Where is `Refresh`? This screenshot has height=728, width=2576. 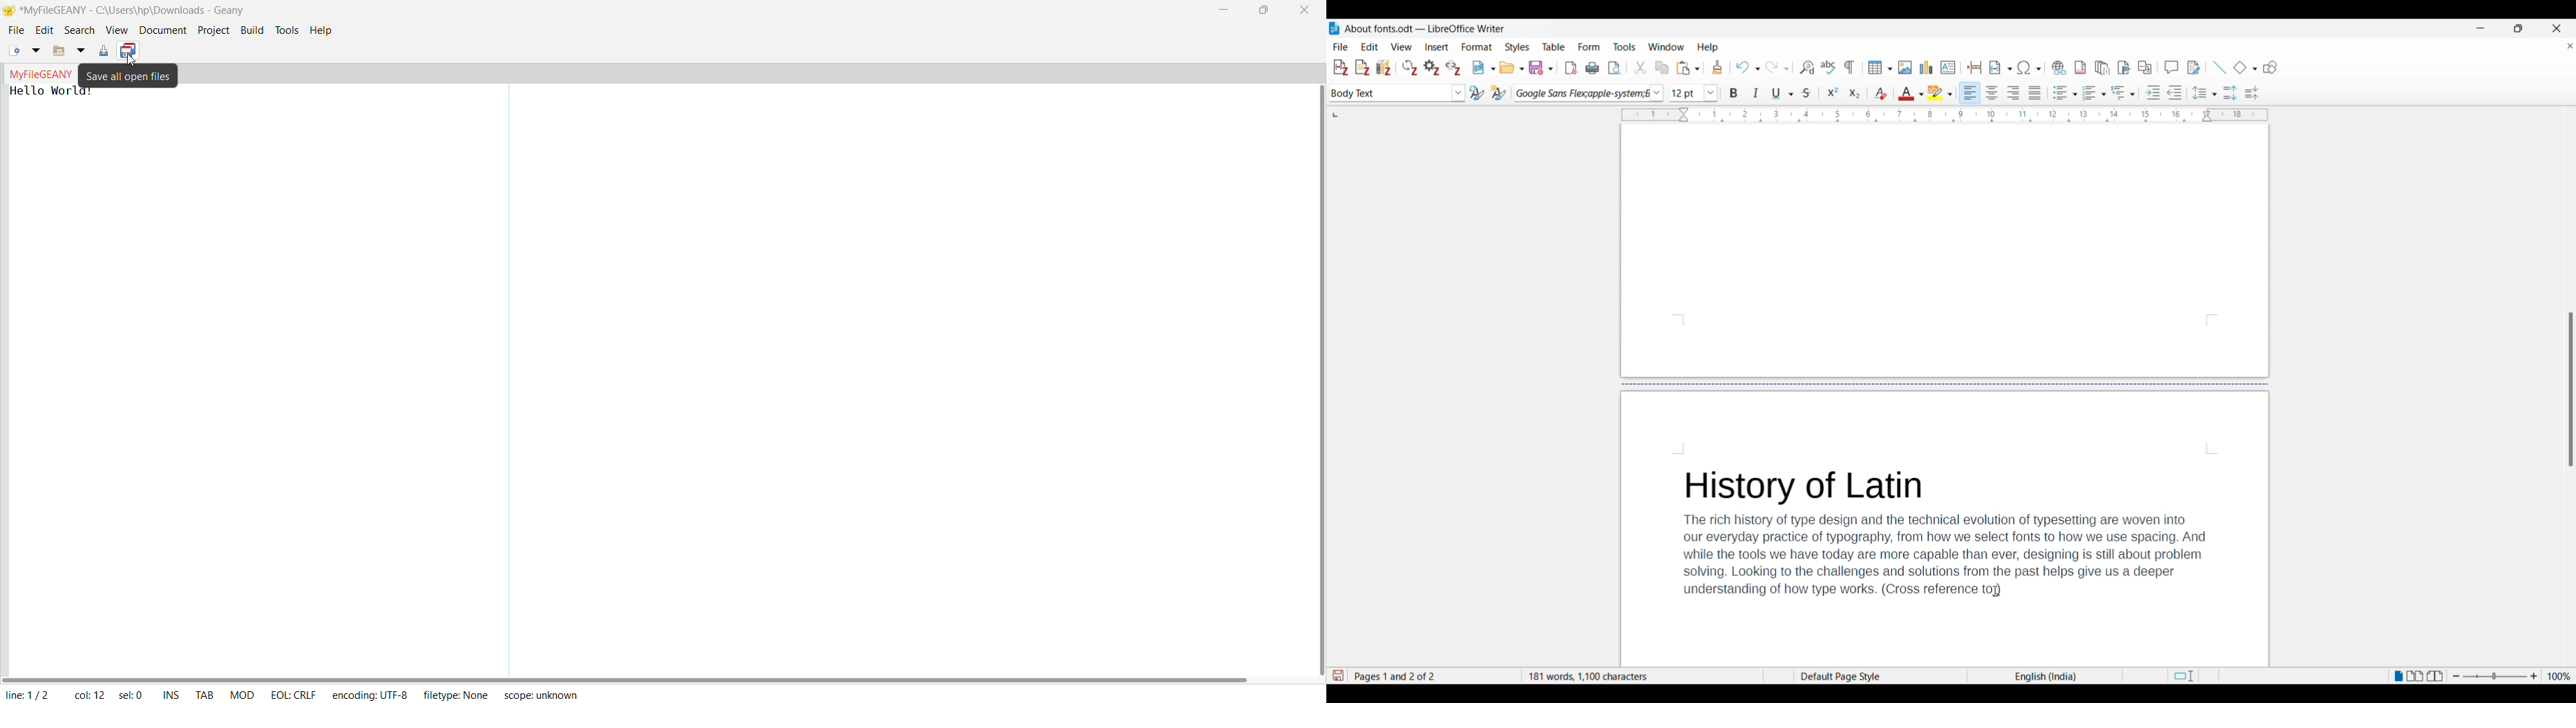 Refresh is located at coordinates (1410, 68).